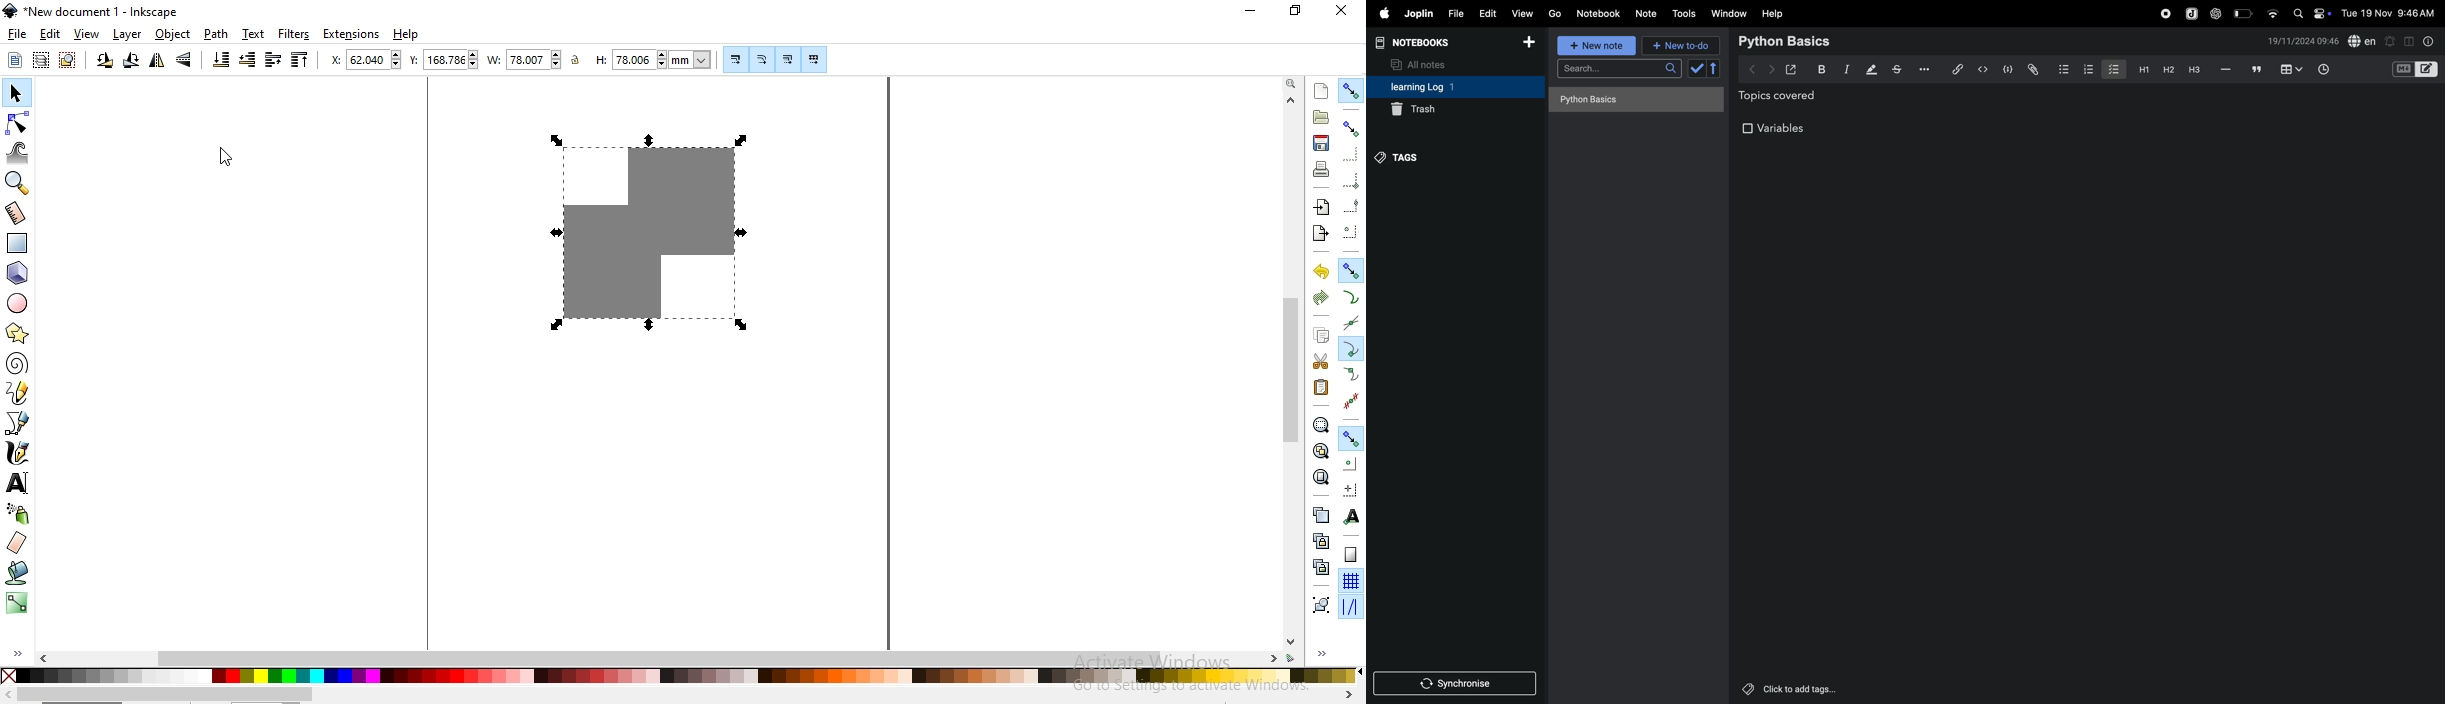 The width and height of the screenshot is (2464, 728). What do you see at coordinates (526, 60) in the screenshot?
I see `width of selection` at bounding box center [526, 60].